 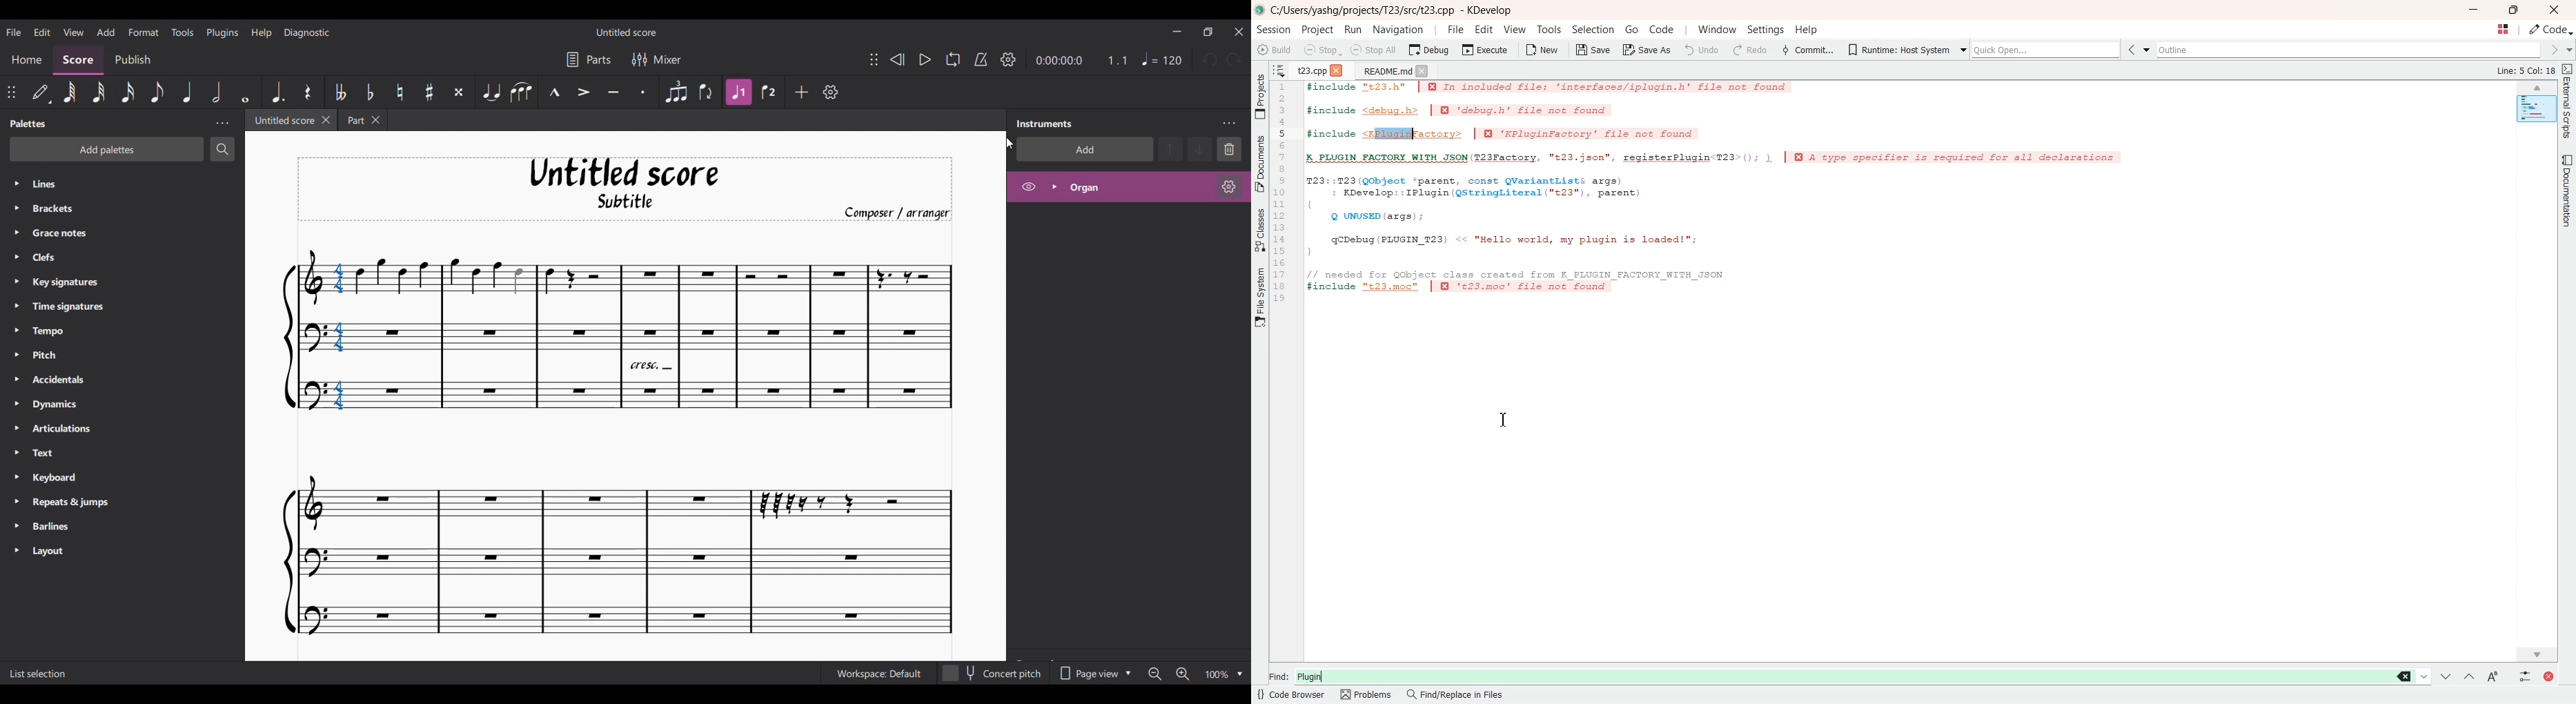 I want to click on Toggle flat, so click(x=370, y=91).